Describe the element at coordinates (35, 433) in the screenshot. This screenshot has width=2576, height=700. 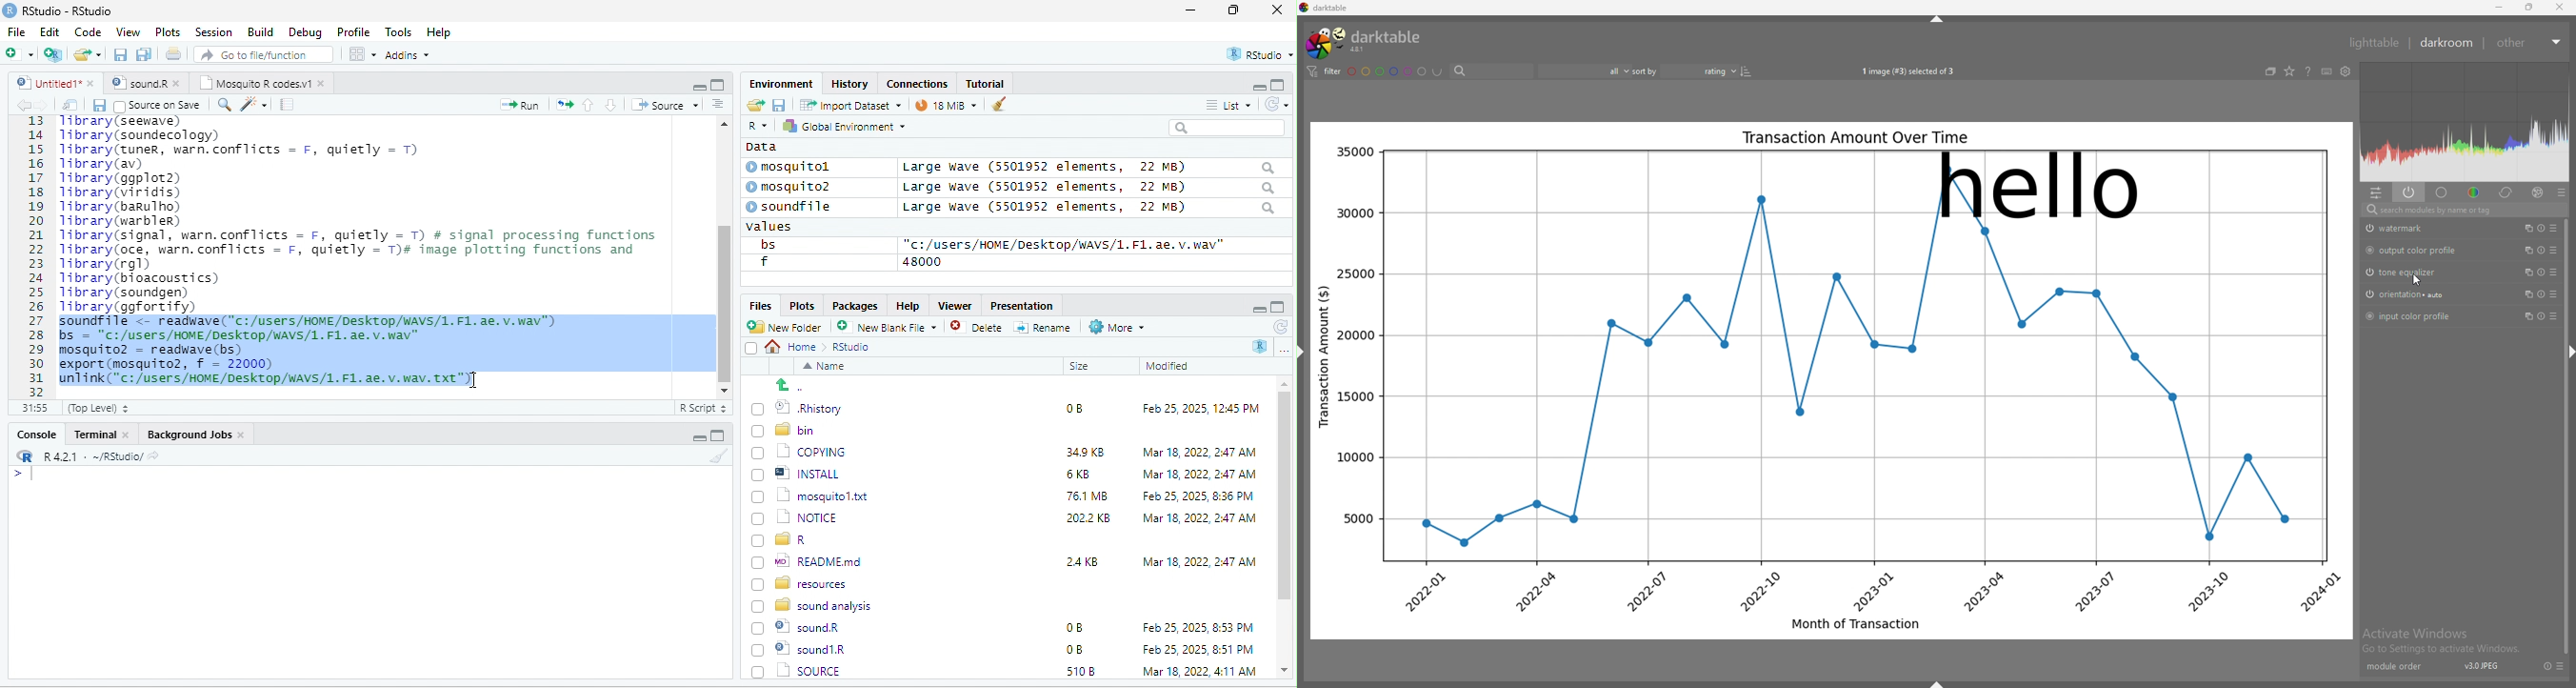
I see `Console` at that location.